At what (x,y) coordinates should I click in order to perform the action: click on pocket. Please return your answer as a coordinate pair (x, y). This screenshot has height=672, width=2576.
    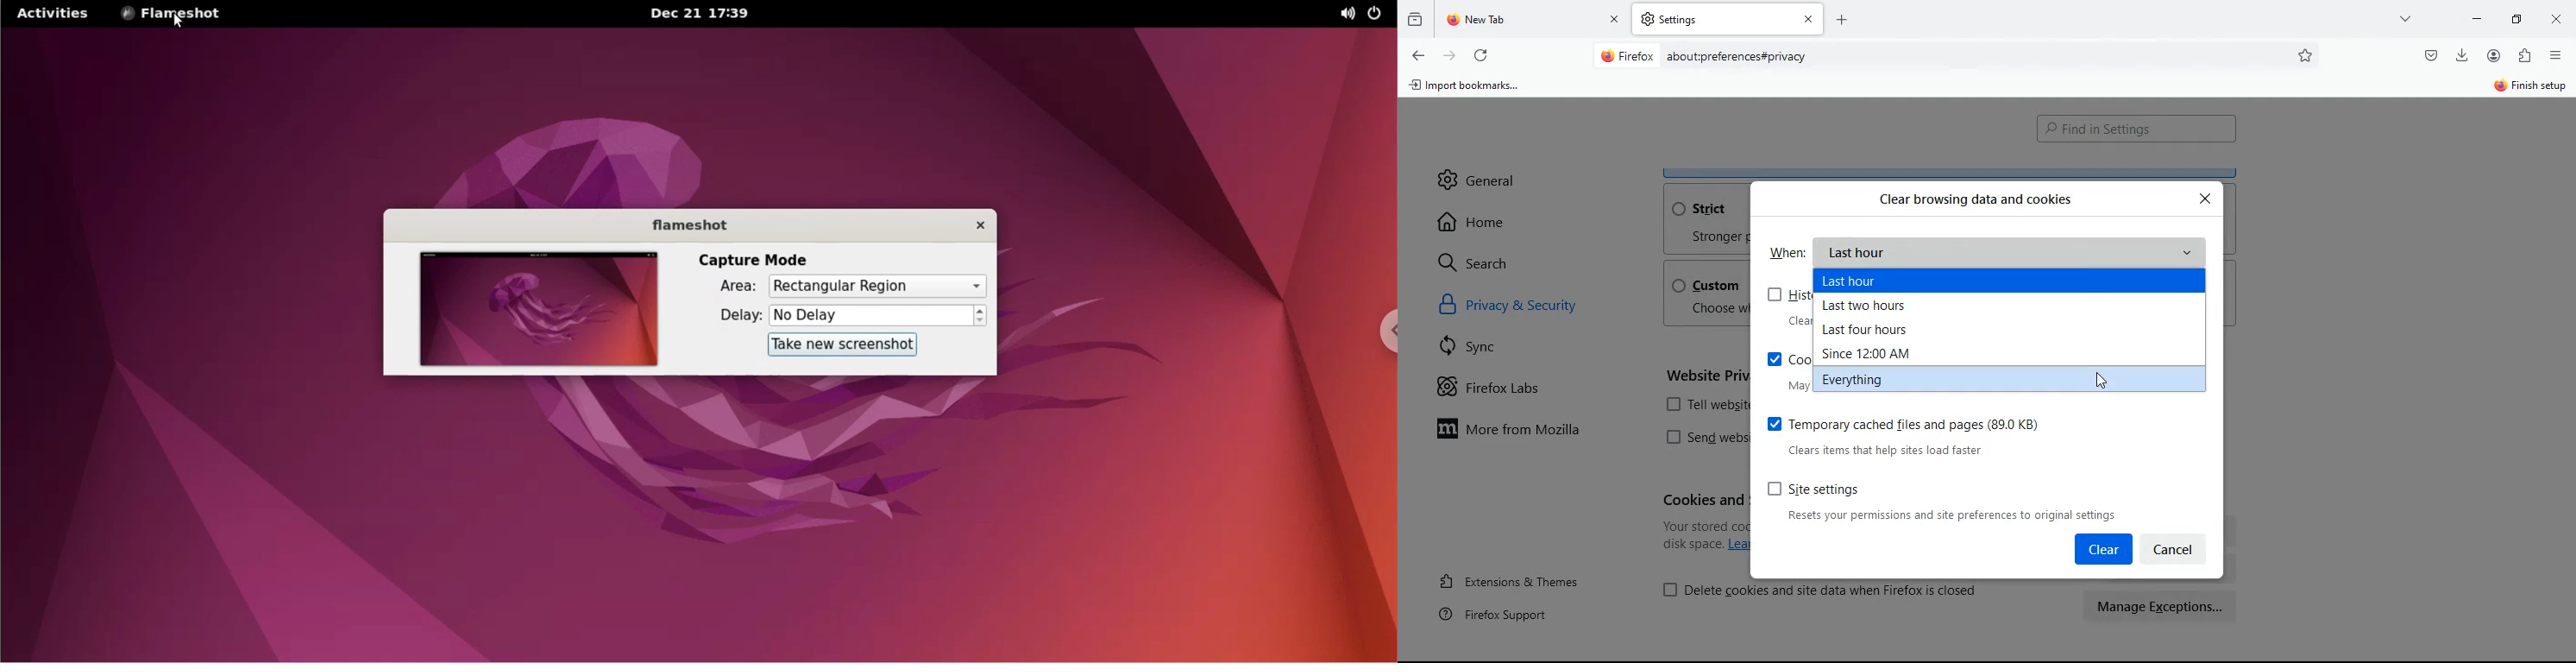
    Looking at the image, I should click on (2429, 54).